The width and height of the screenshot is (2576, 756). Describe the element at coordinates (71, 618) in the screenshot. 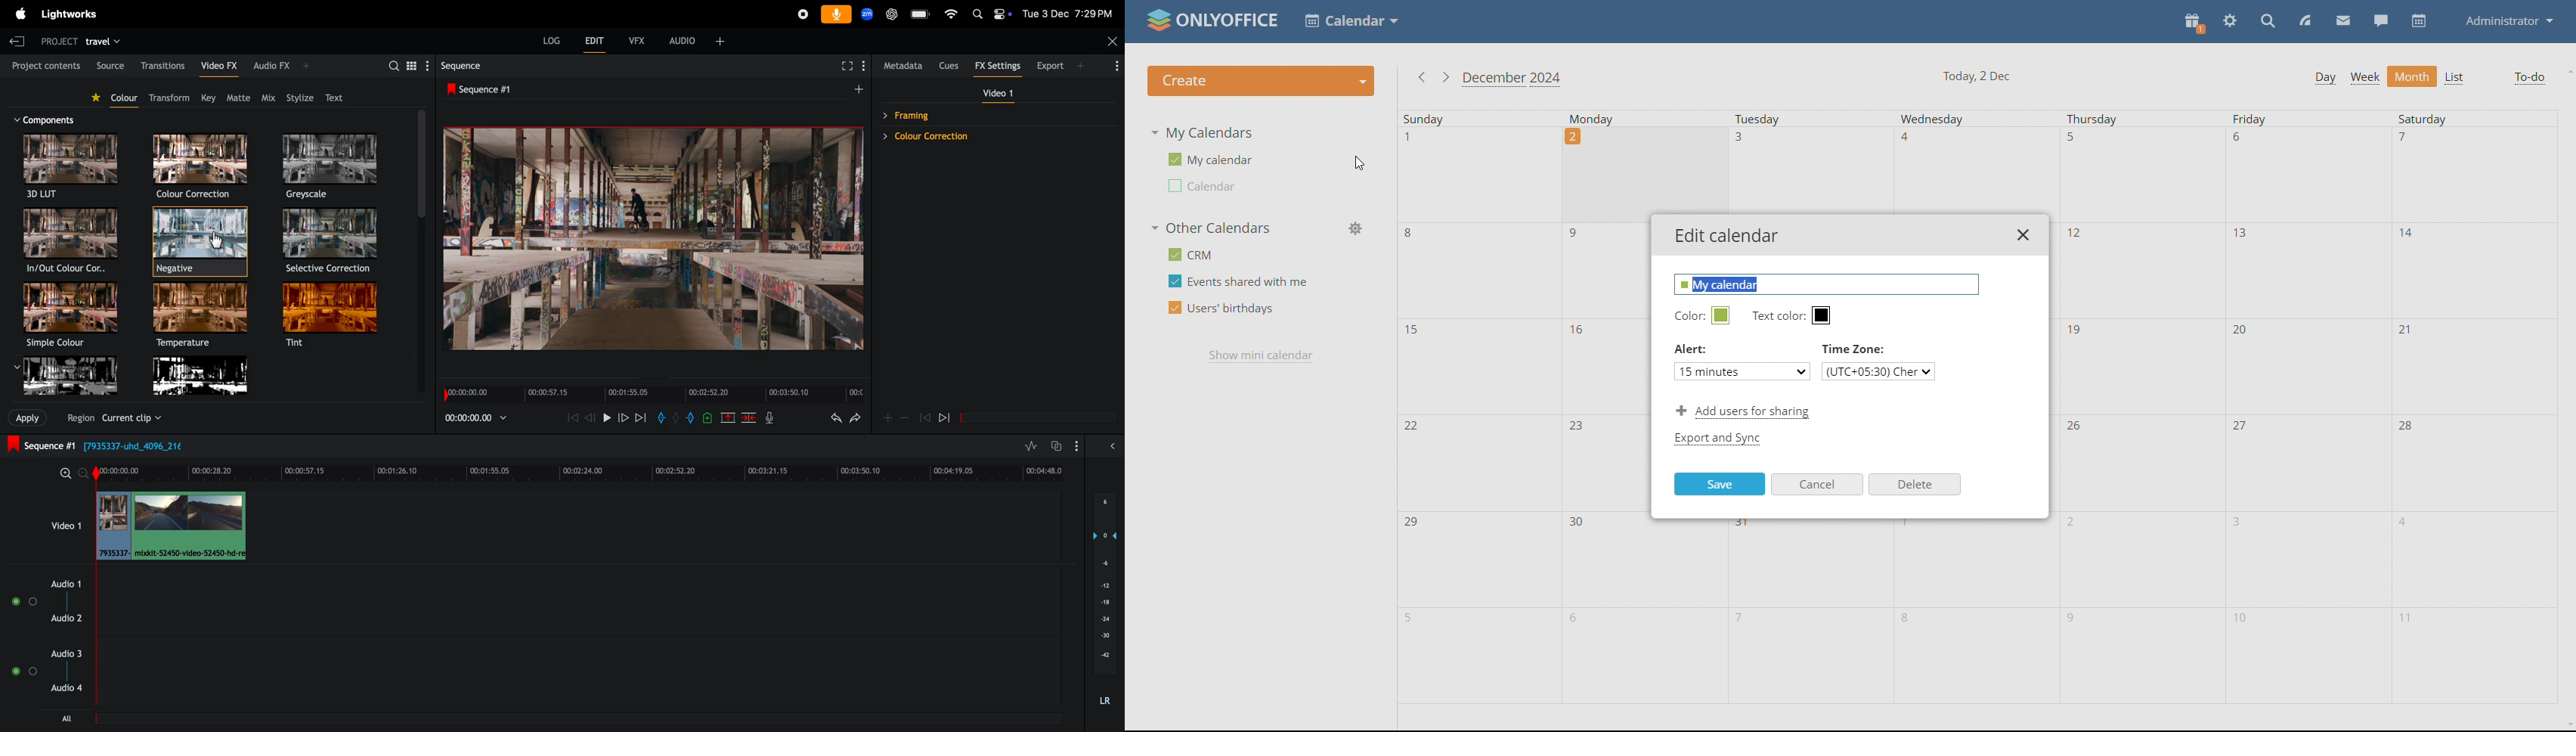

I see `audio 2` at that location.